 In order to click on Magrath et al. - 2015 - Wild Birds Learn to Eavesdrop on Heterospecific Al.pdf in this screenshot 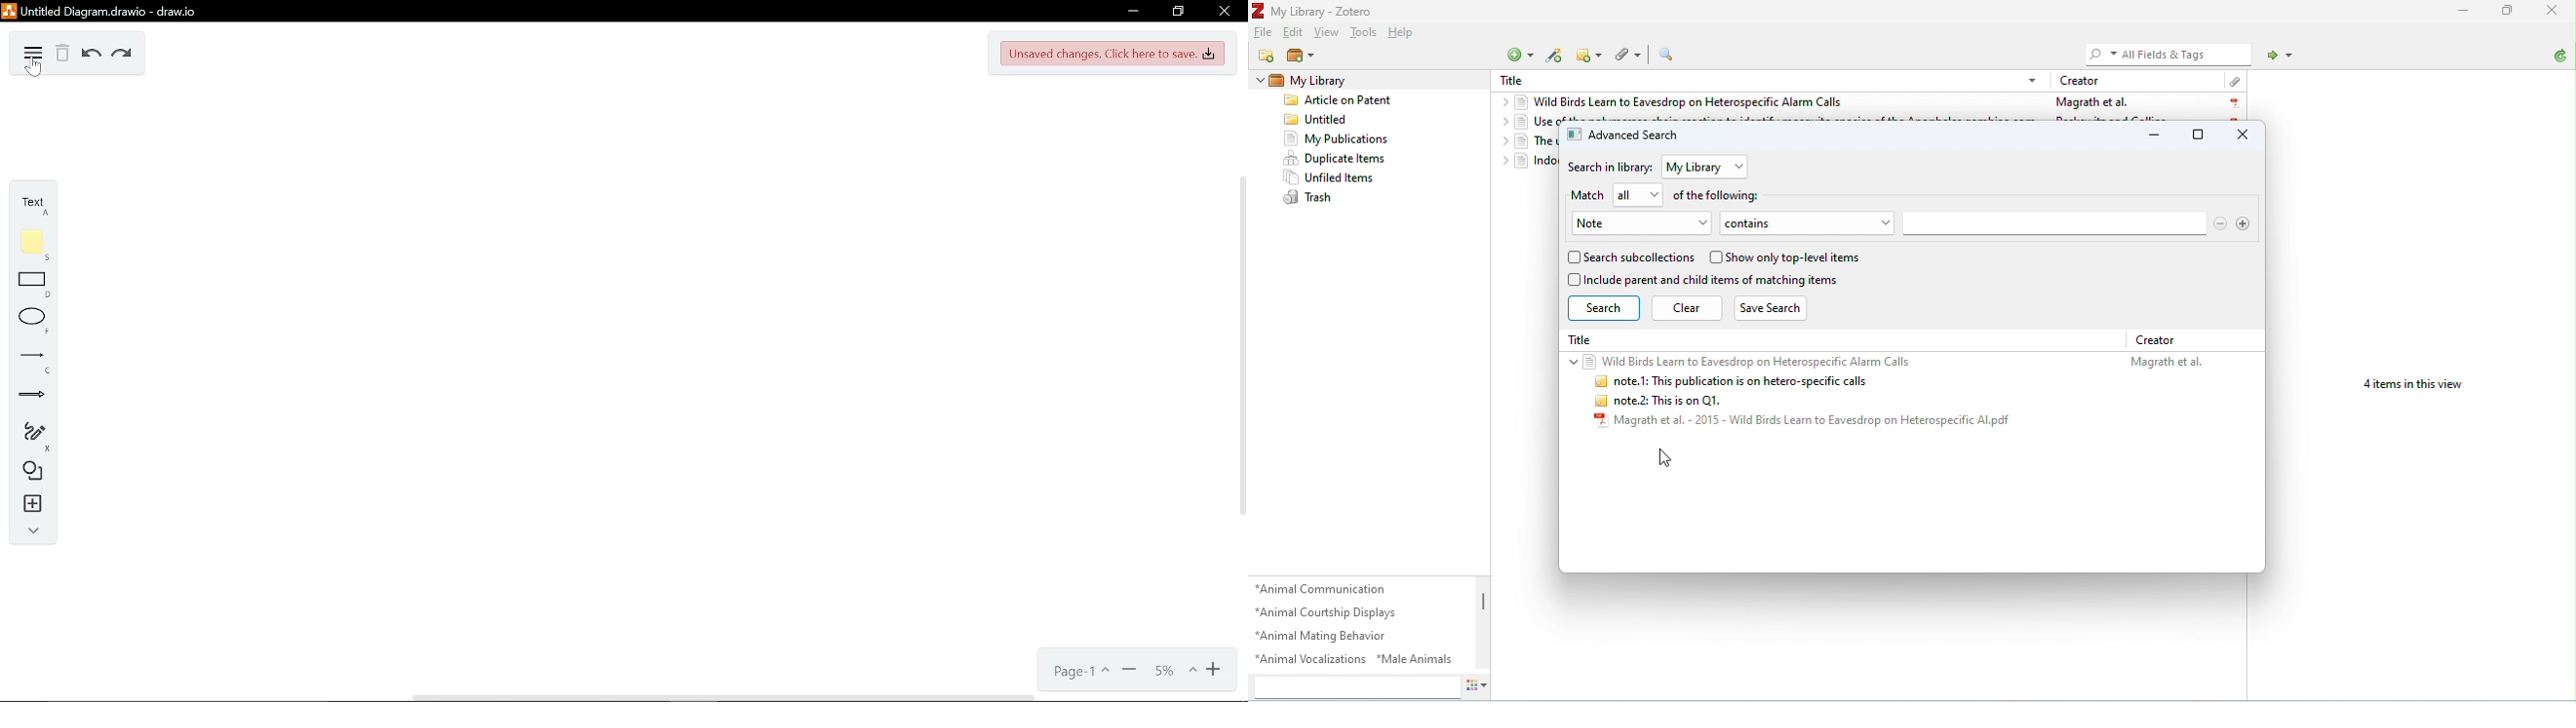, I will do `click(1803, 420)`.